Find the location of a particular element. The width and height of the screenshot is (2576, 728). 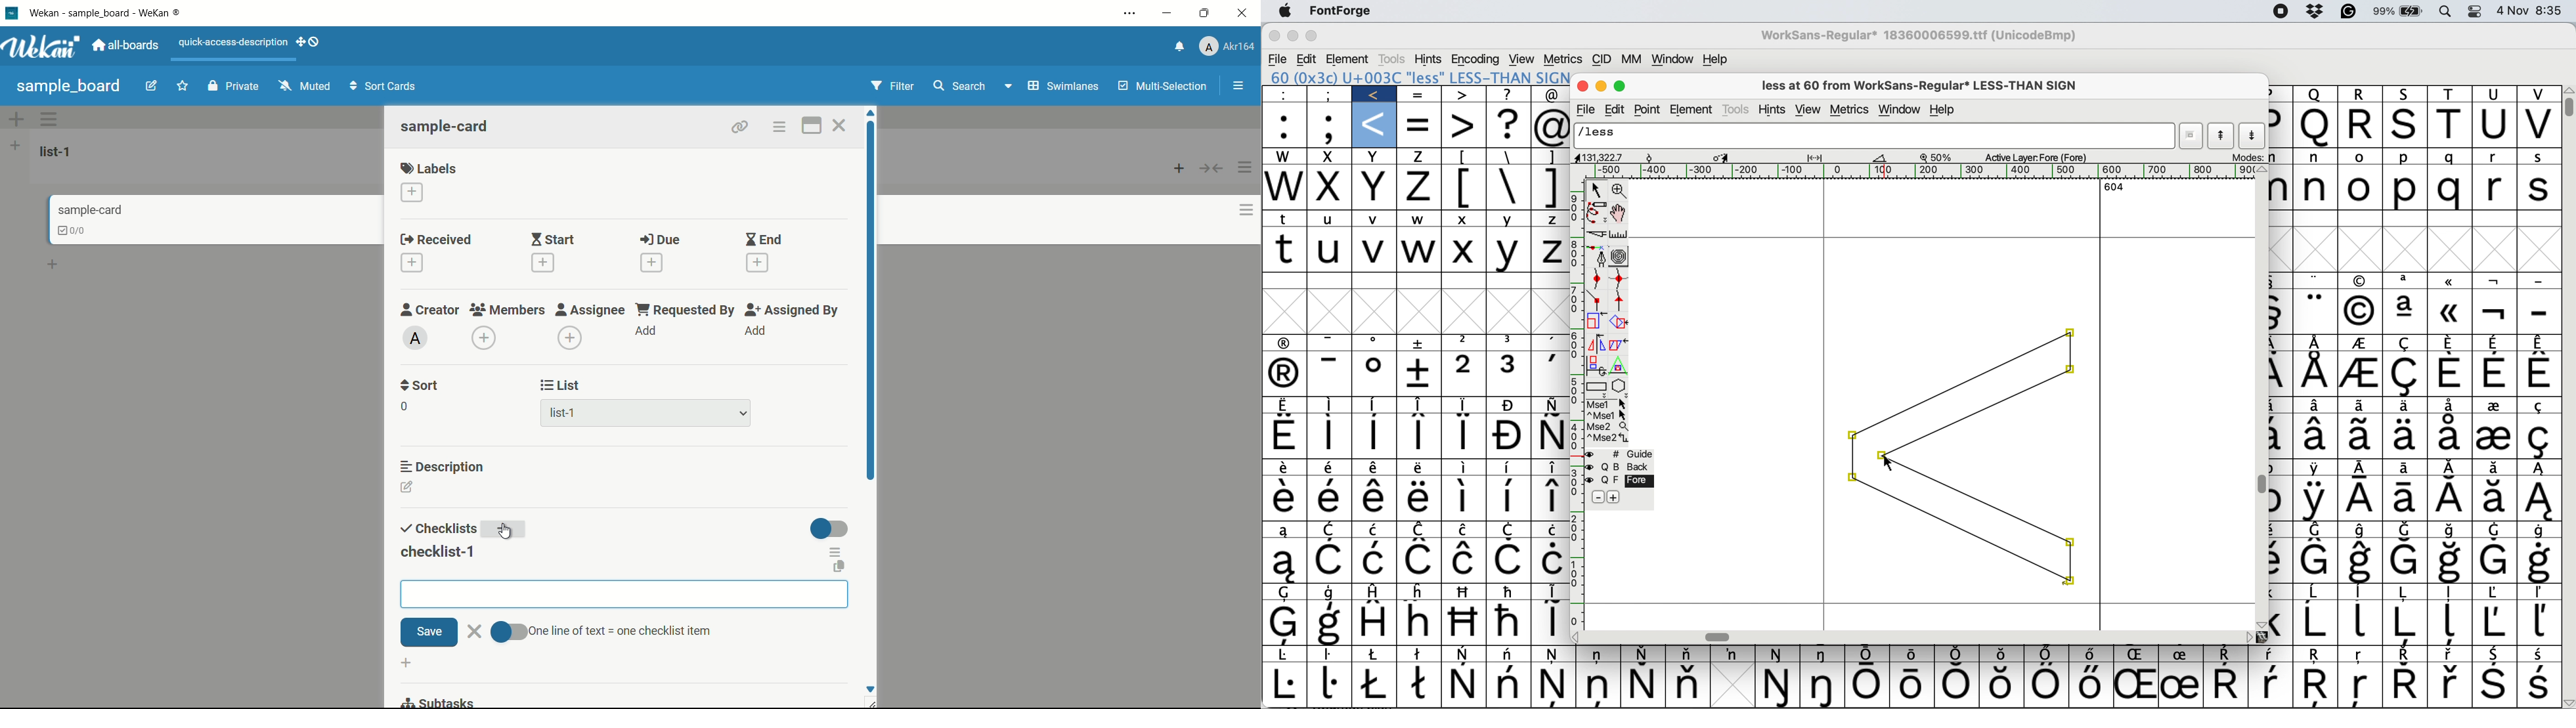

zoom scale is located at coordinates (1937, 156).